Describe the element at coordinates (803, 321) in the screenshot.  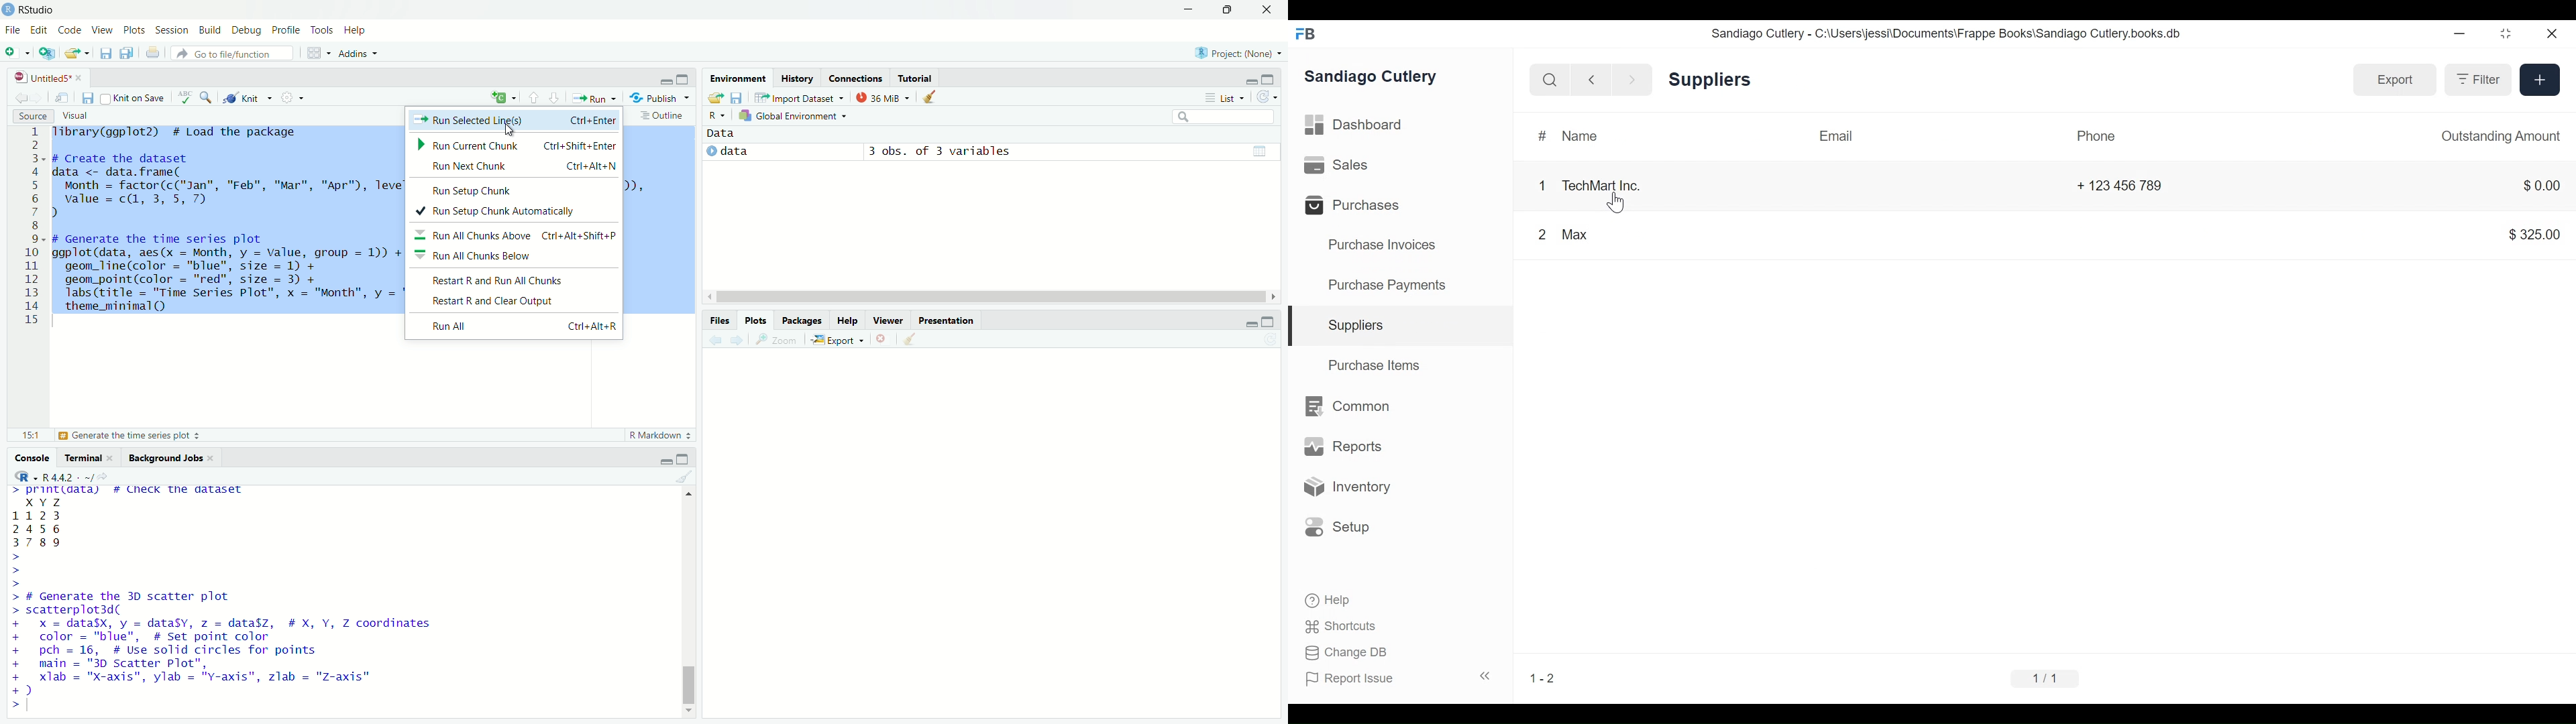
I see `packages` at that location.